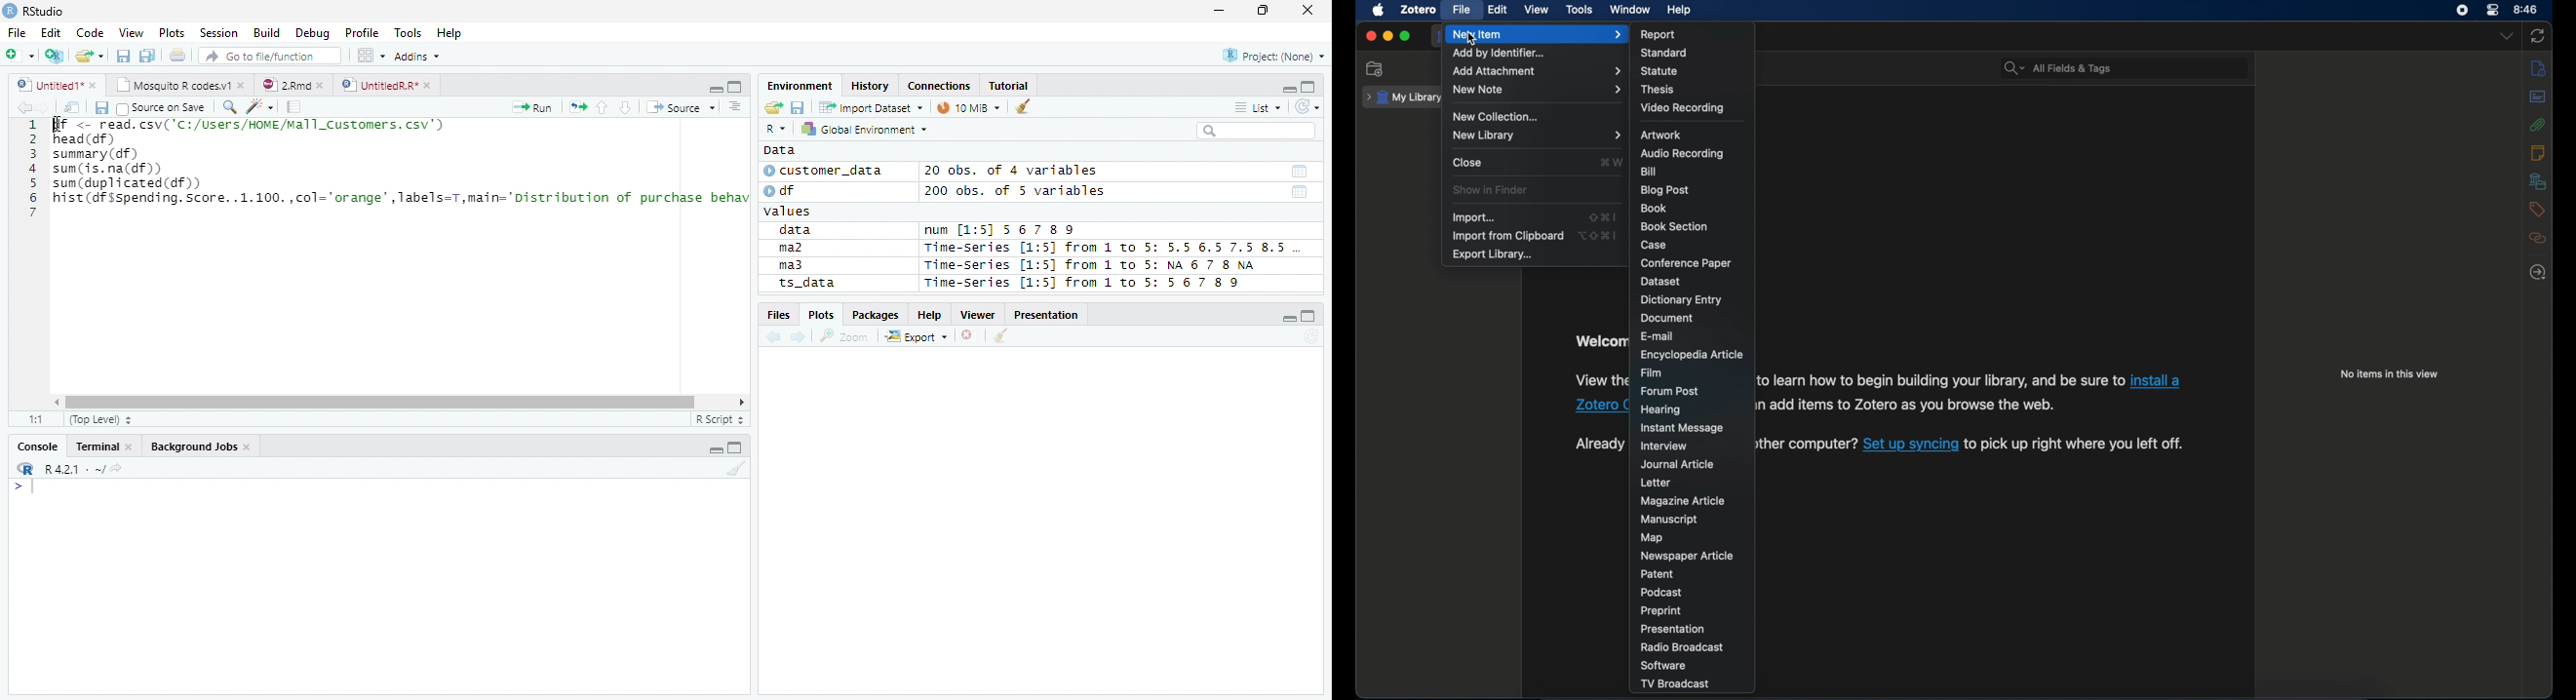 The width and height of the screenshot is (2576, 700). What do you see at coordinates (1665, 190) in the screenshot?
I see `blog post` at bounding box center [1665, 190].